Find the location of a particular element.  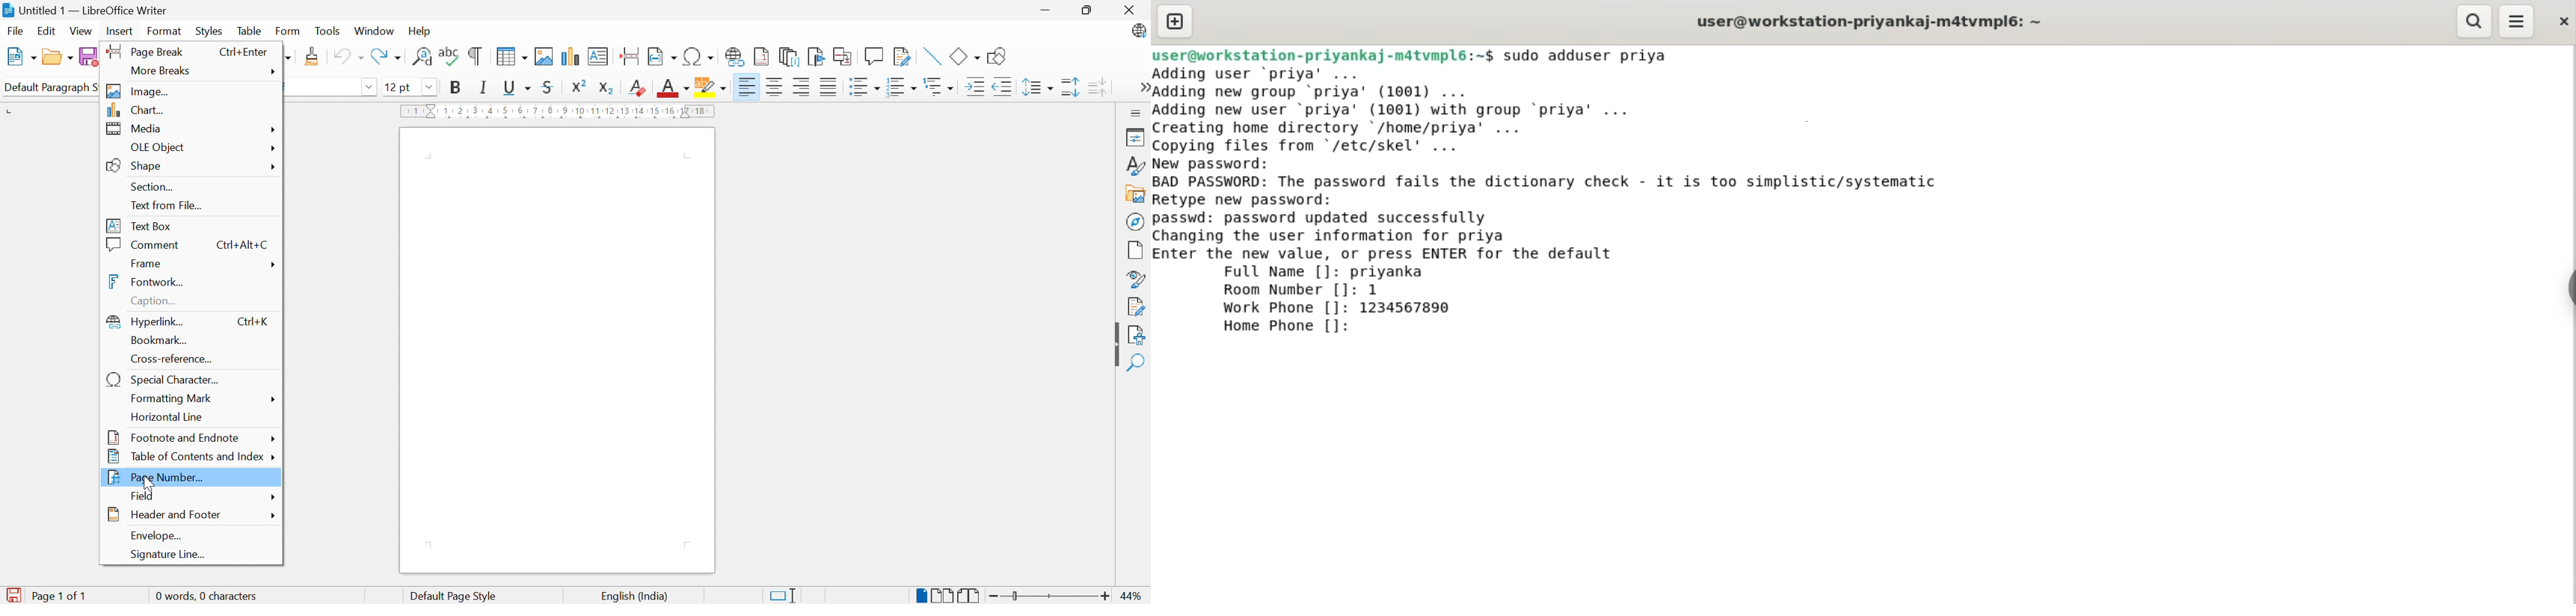

Slider is located at coordinates (1017, 596).